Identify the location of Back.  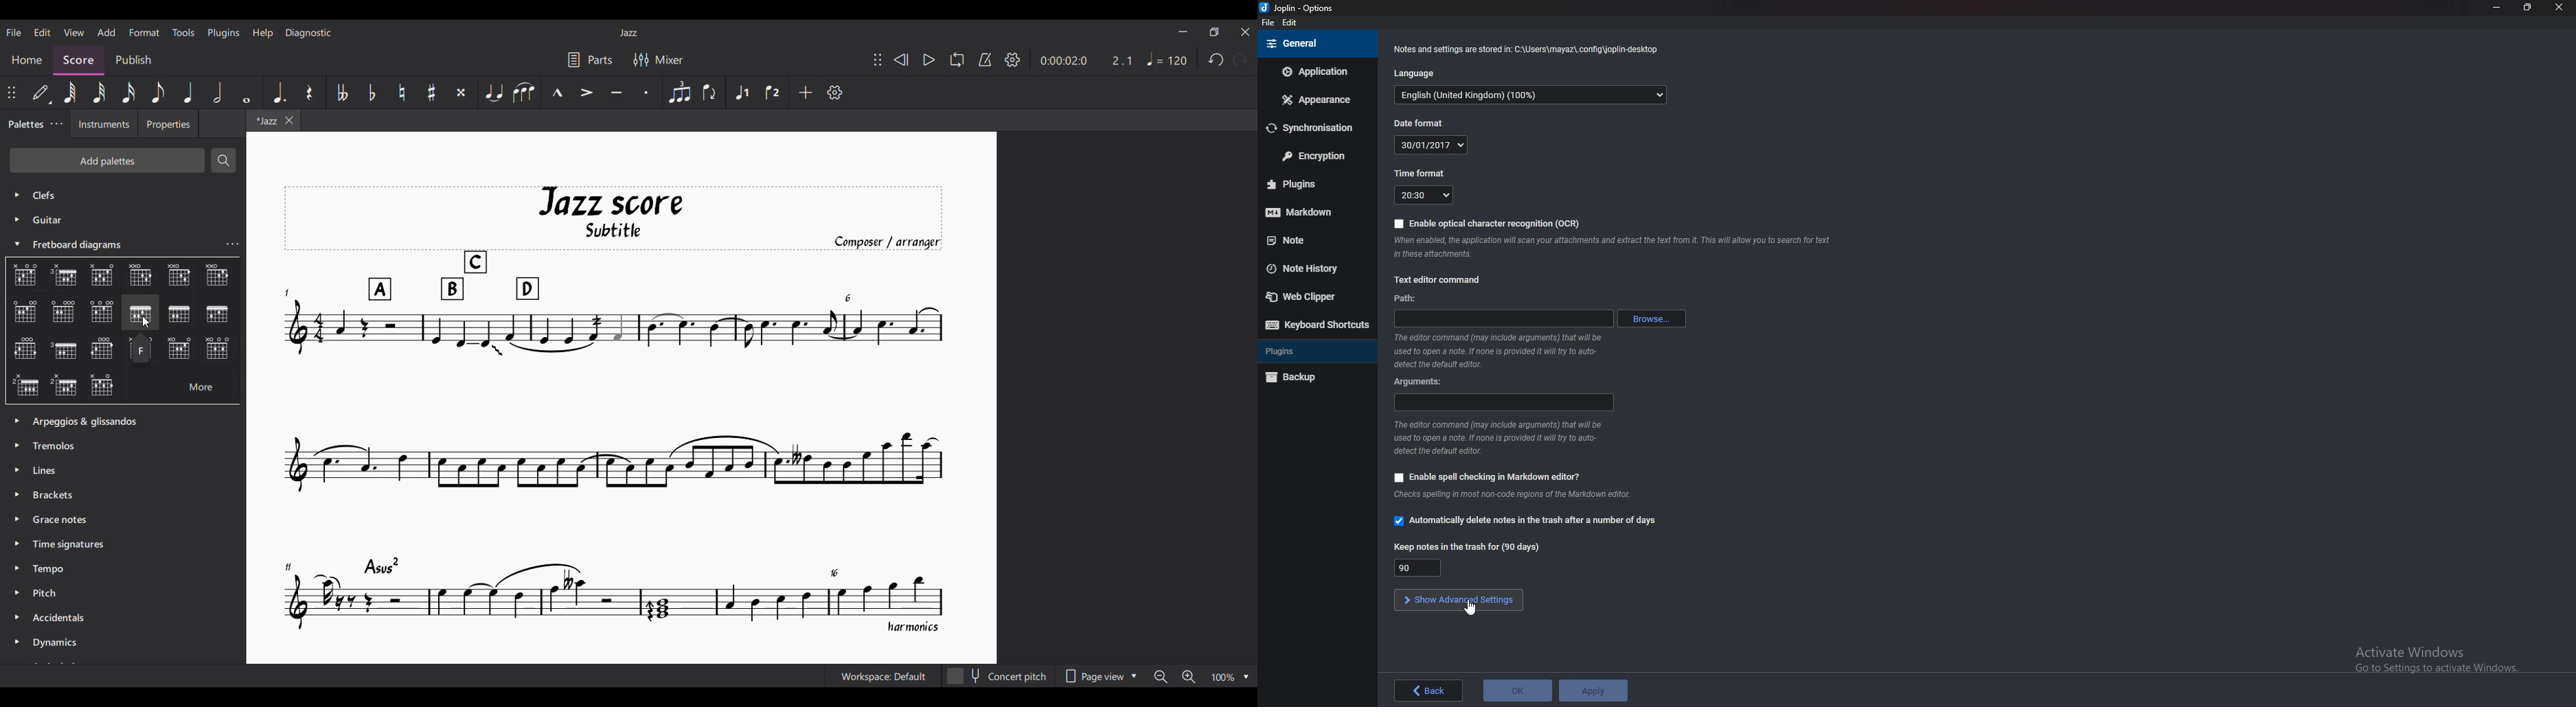
(1429, 691).